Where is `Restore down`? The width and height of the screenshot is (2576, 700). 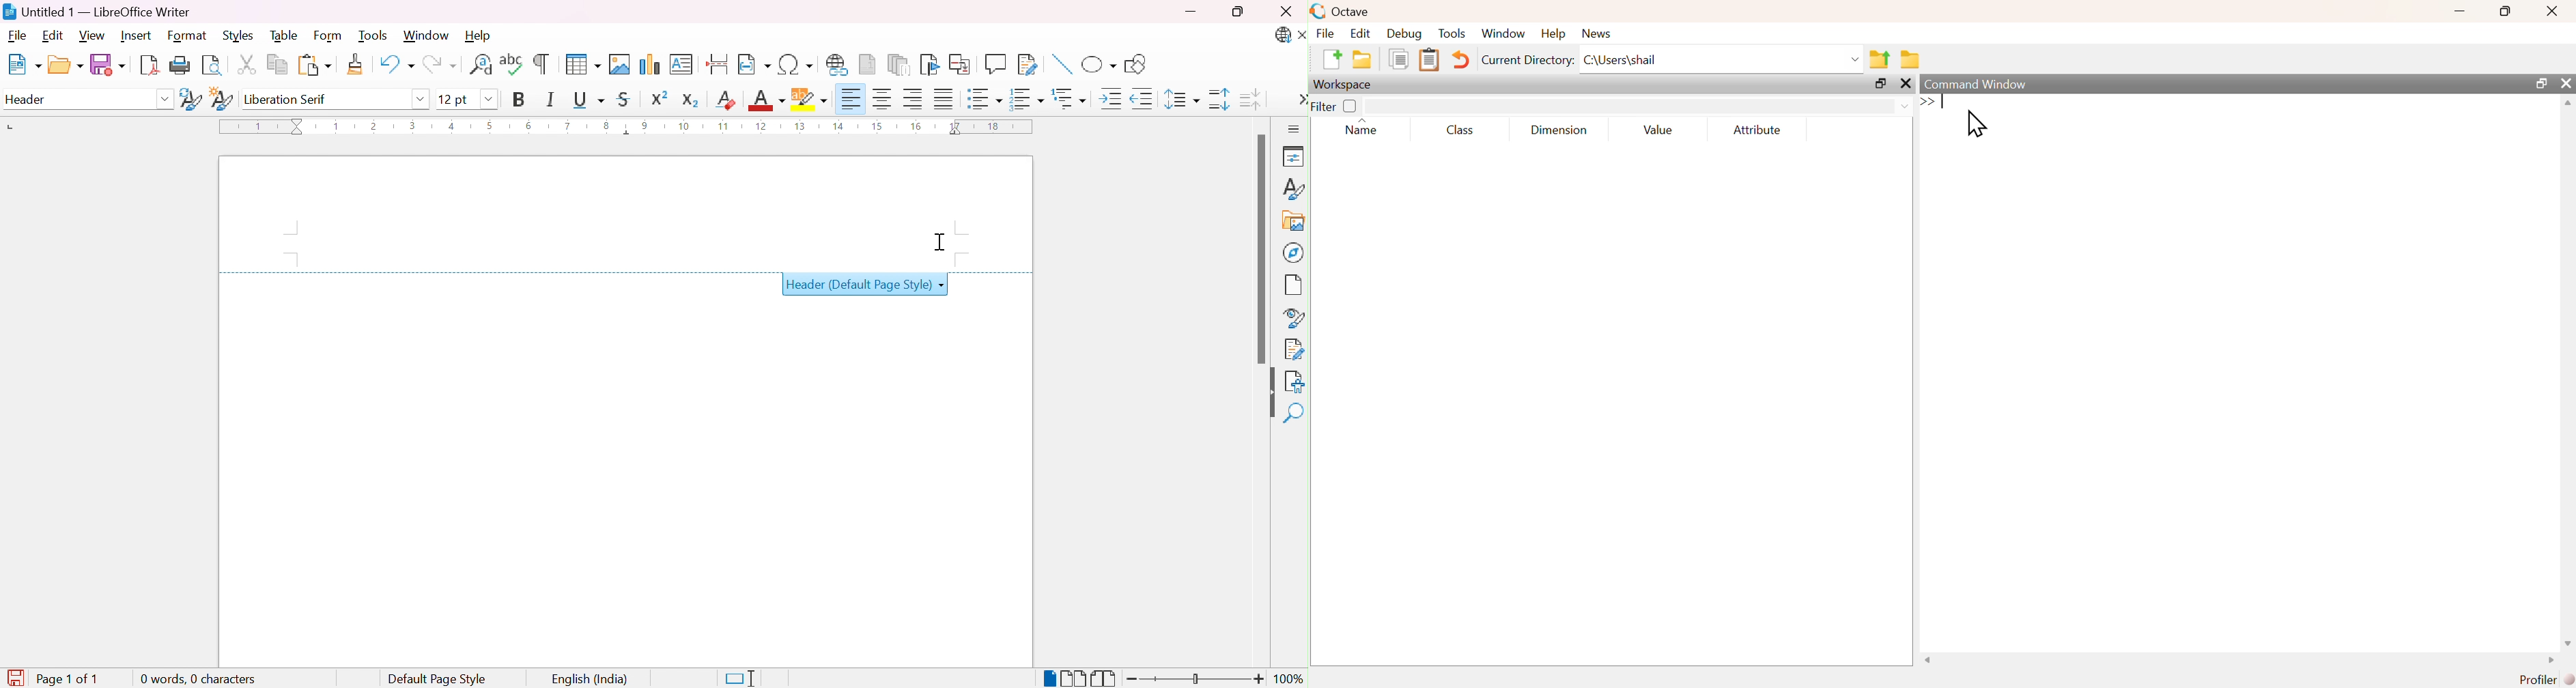 Restore down is located at coordinates (1241, 10).